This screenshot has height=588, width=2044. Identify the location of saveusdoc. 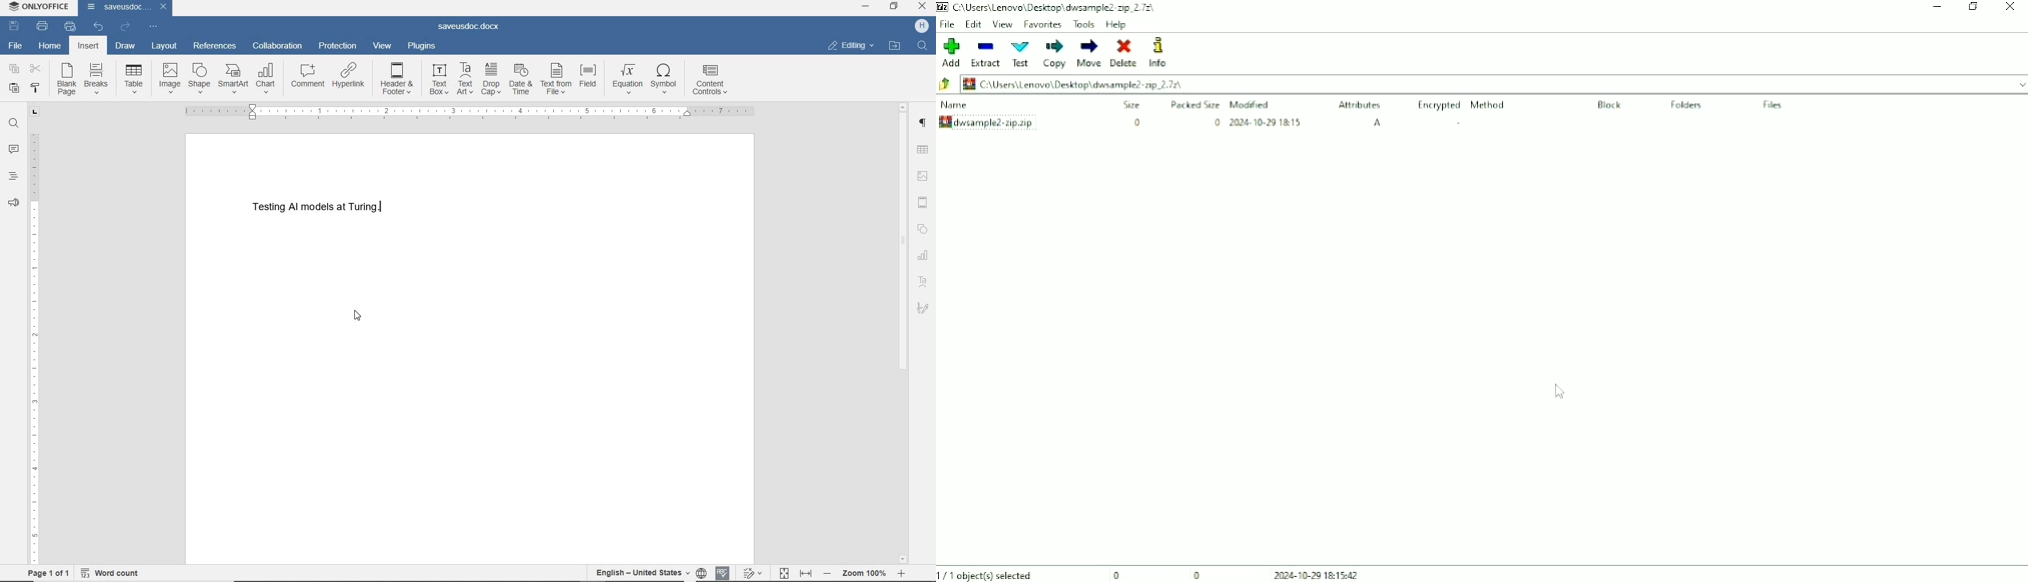
(125, 8).